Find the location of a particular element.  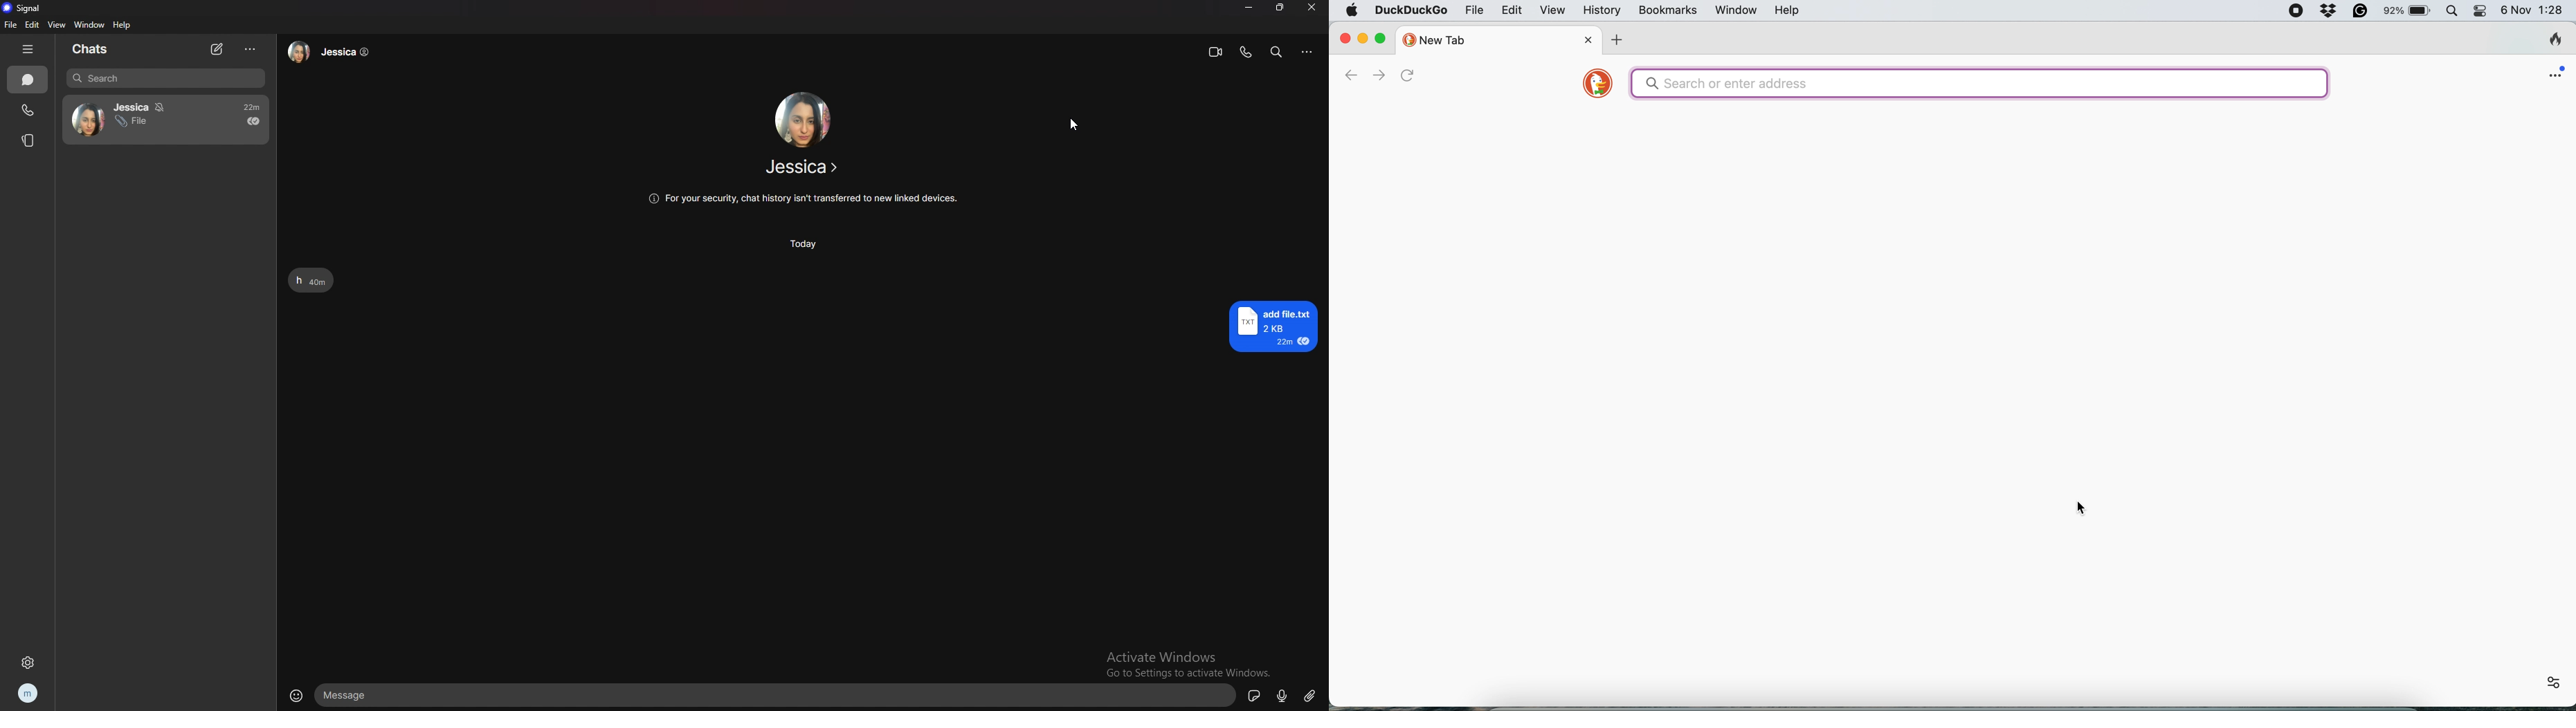

window is located at coordinates (89, 24).